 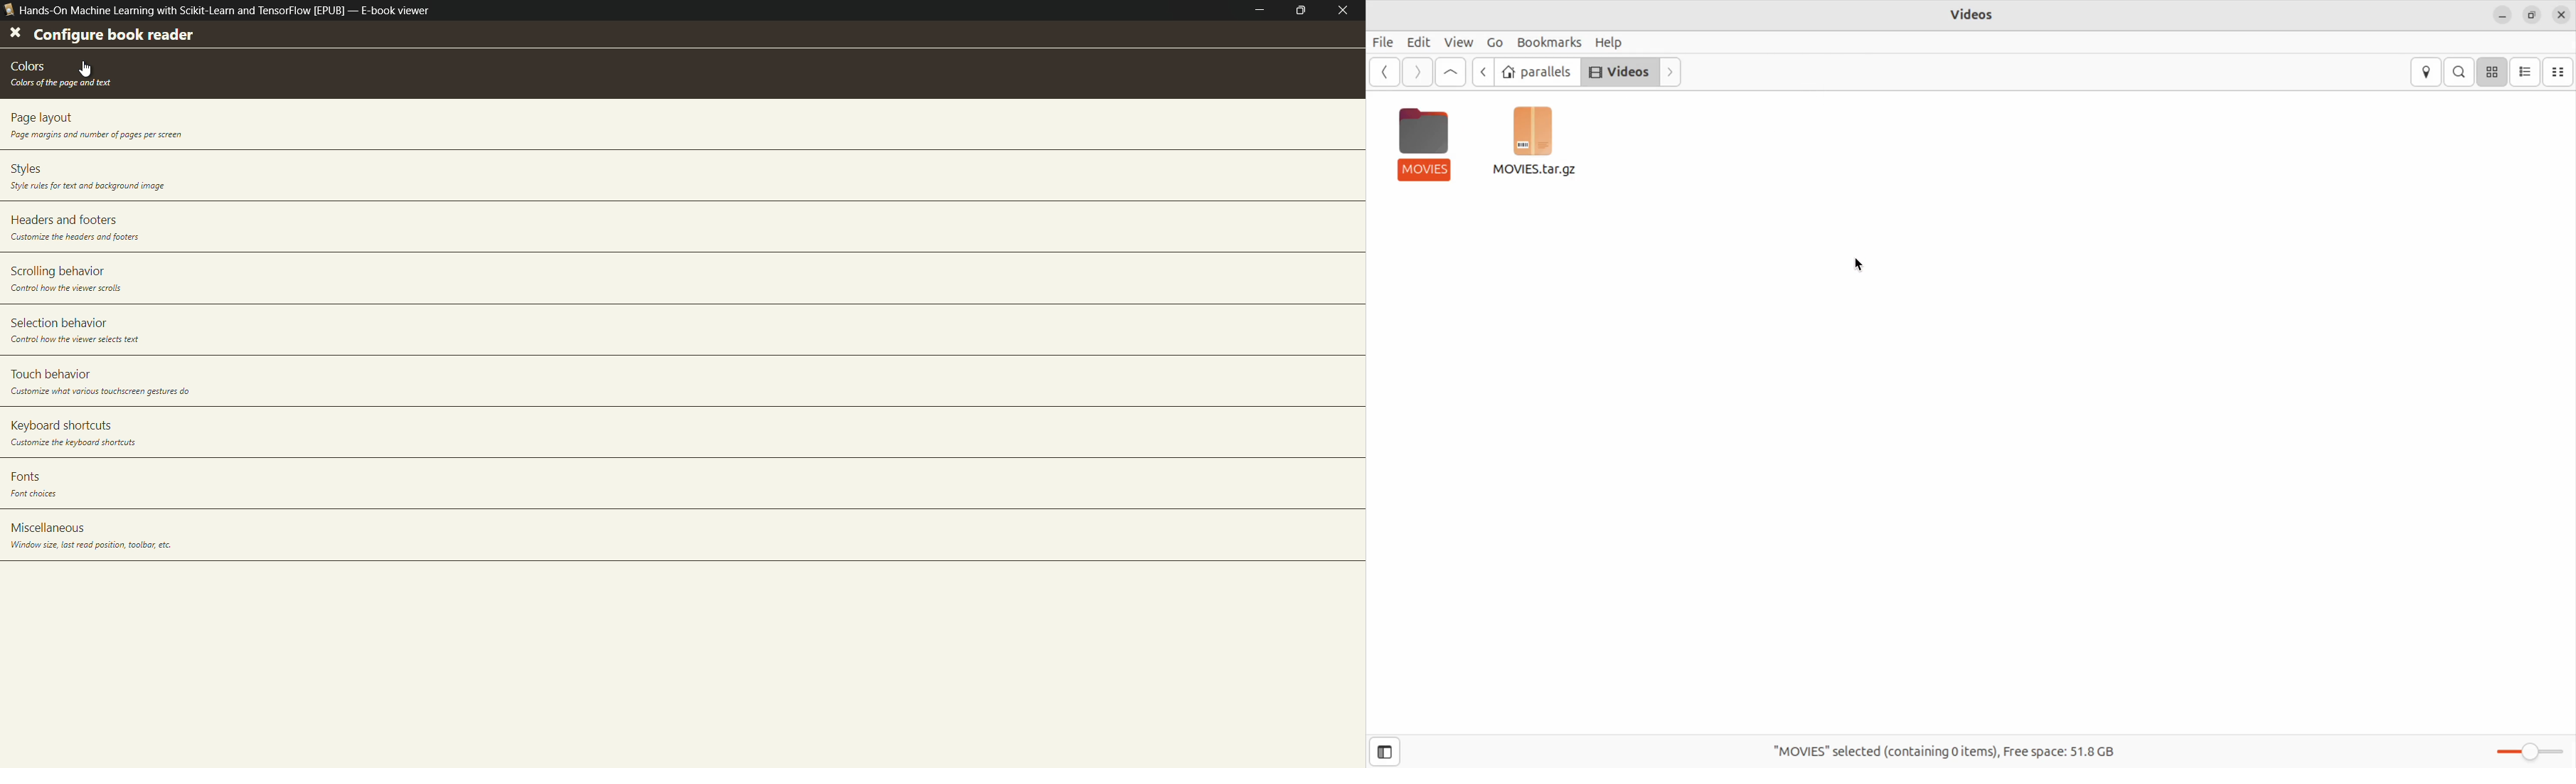 I want to click on fonts, so click(x=23, y=476).